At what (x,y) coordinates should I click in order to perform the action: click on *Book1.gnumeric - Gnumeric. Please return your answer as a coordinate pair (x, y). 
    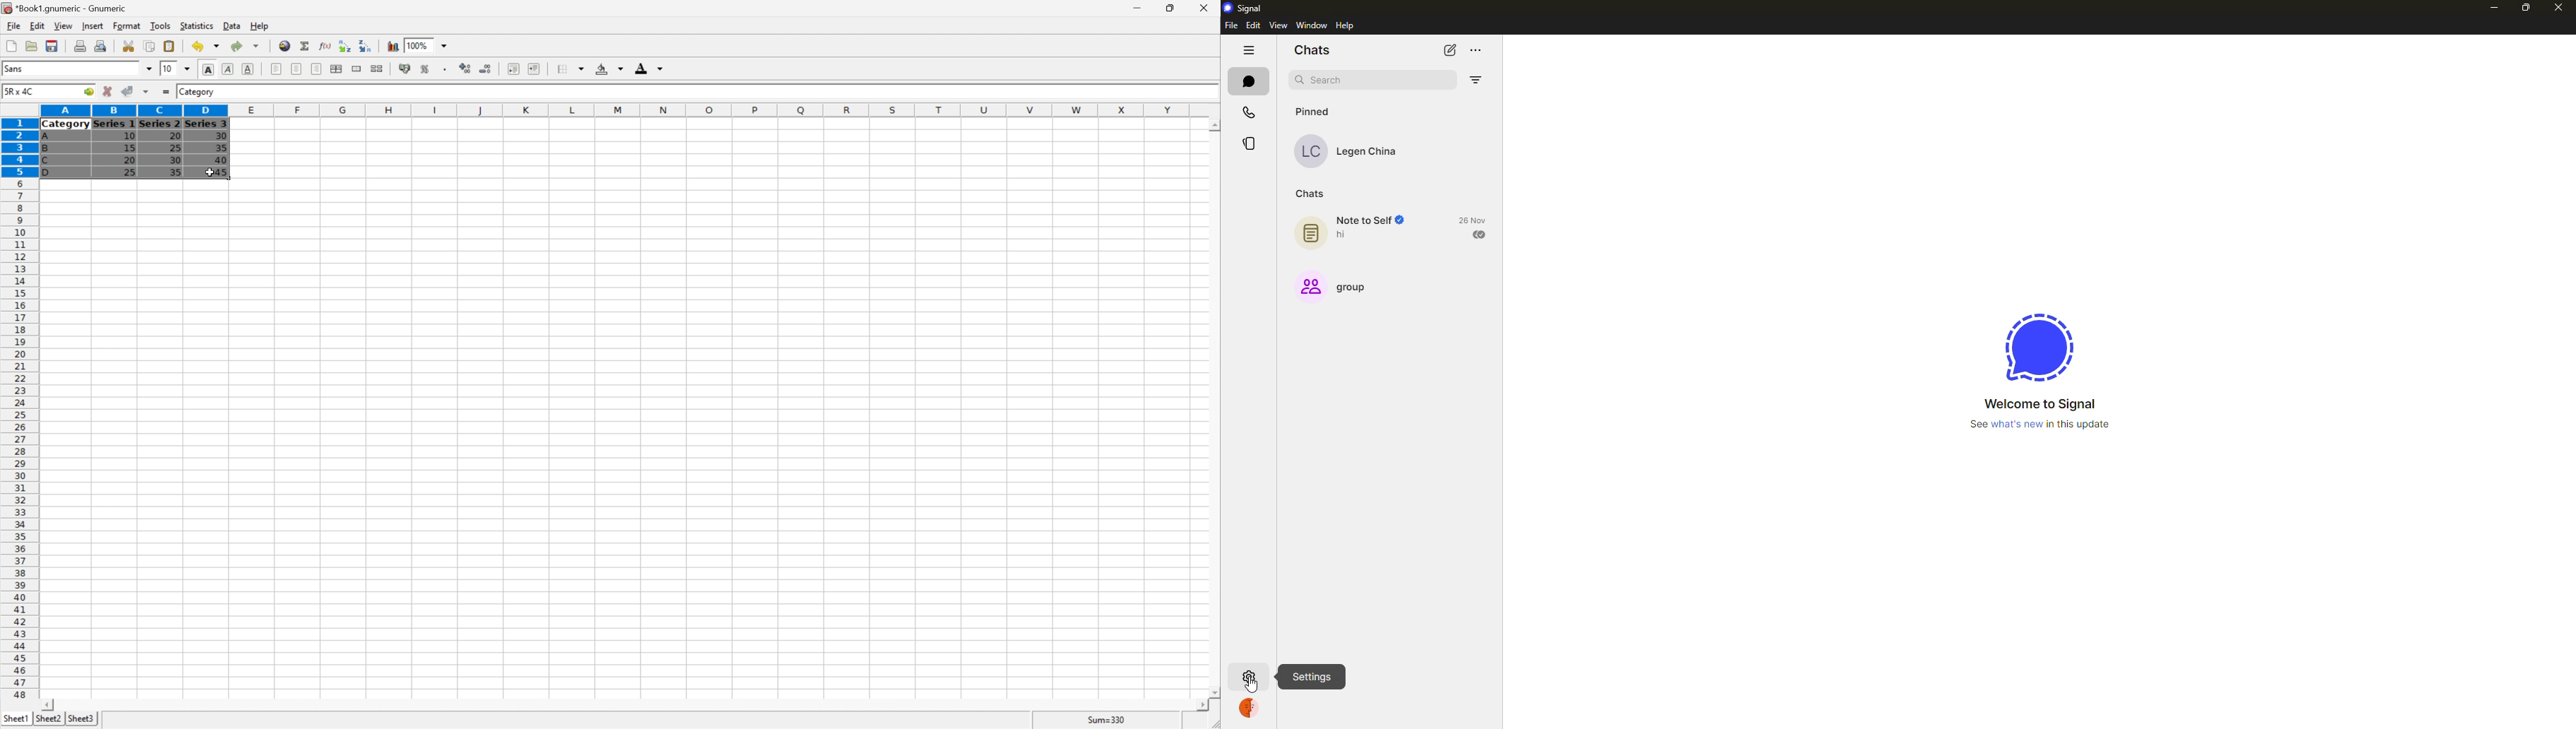
    Looking at the image, I should click on (66, 8).